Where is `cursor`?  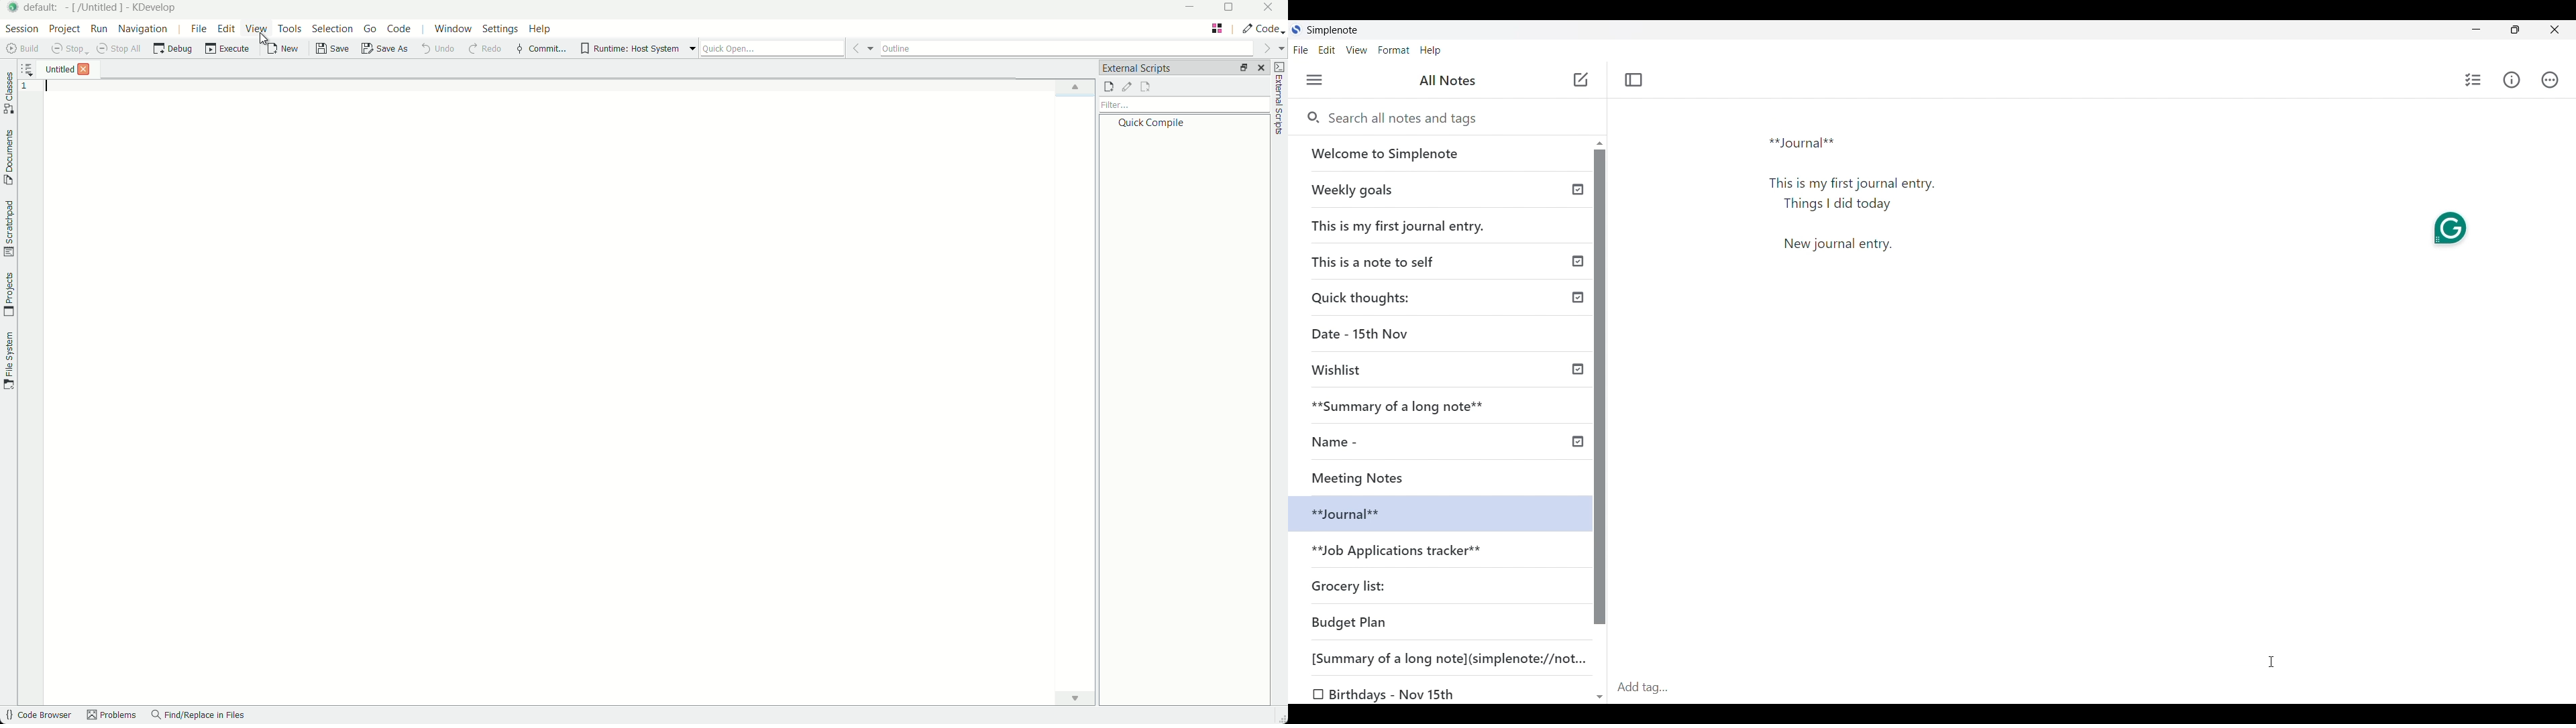 cursor is located at coordinates (2272, 659).